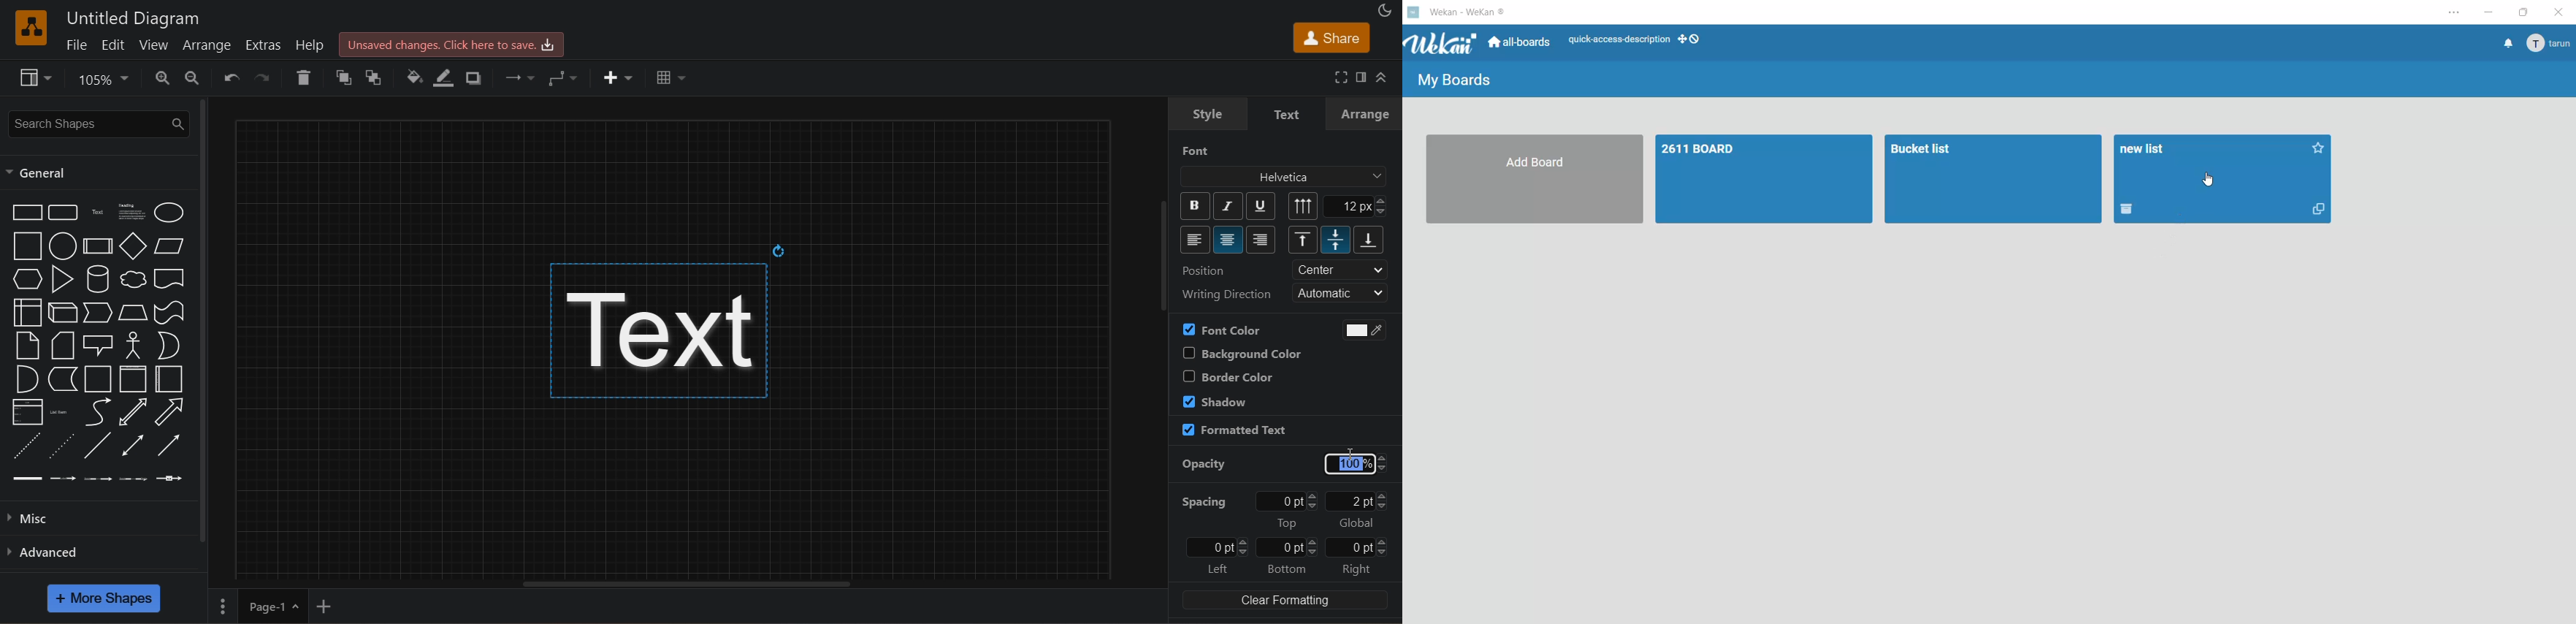 Image resolution: width=2576 pixels, height=644 pixels. Describe the element at coordinates (169, 445) in the screenshot. I see `directional connector` at that location.